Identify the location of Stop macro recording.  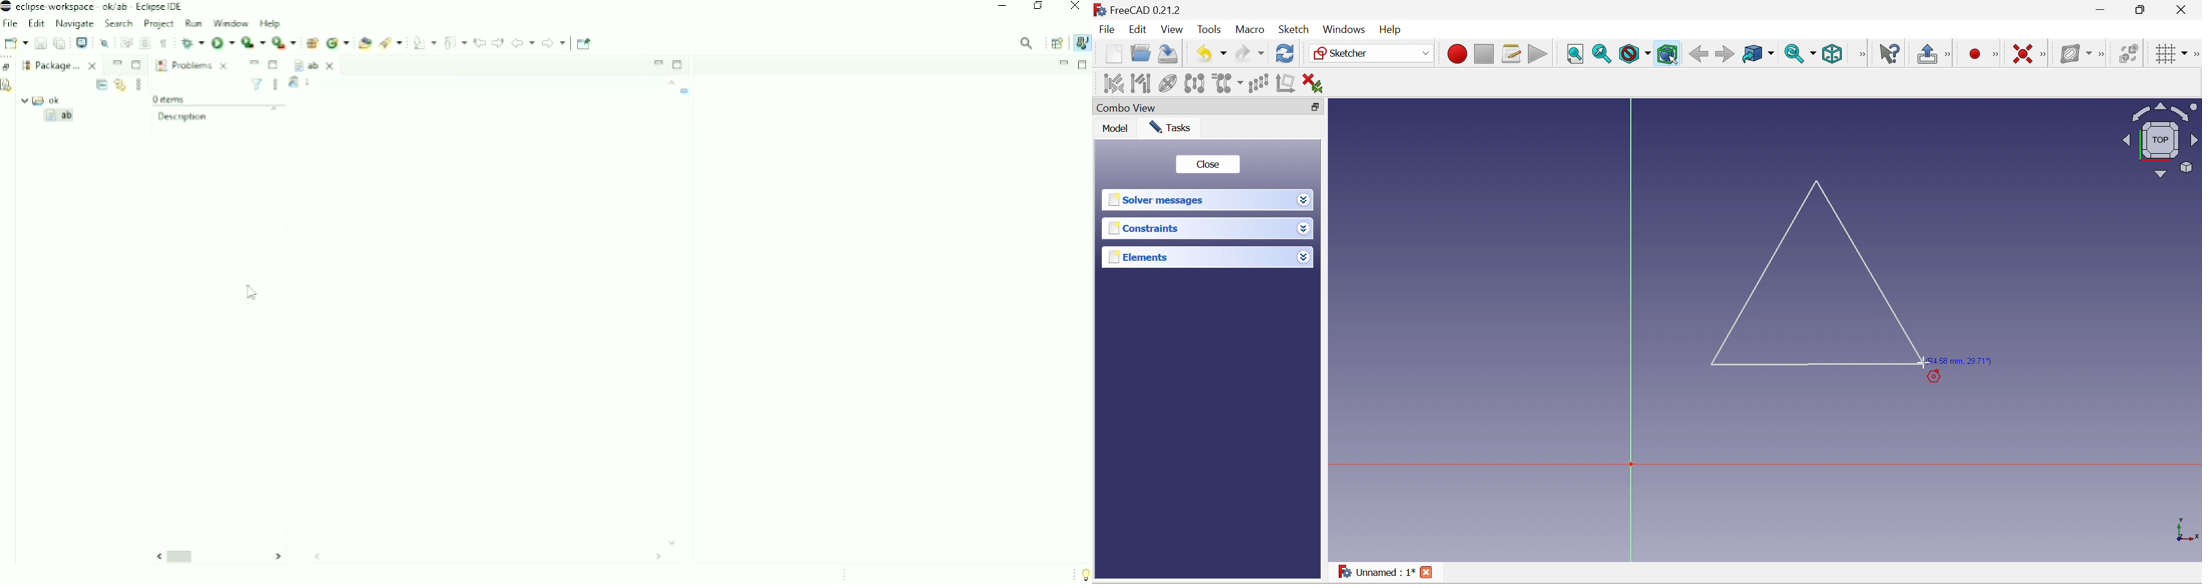
(1484, 53).